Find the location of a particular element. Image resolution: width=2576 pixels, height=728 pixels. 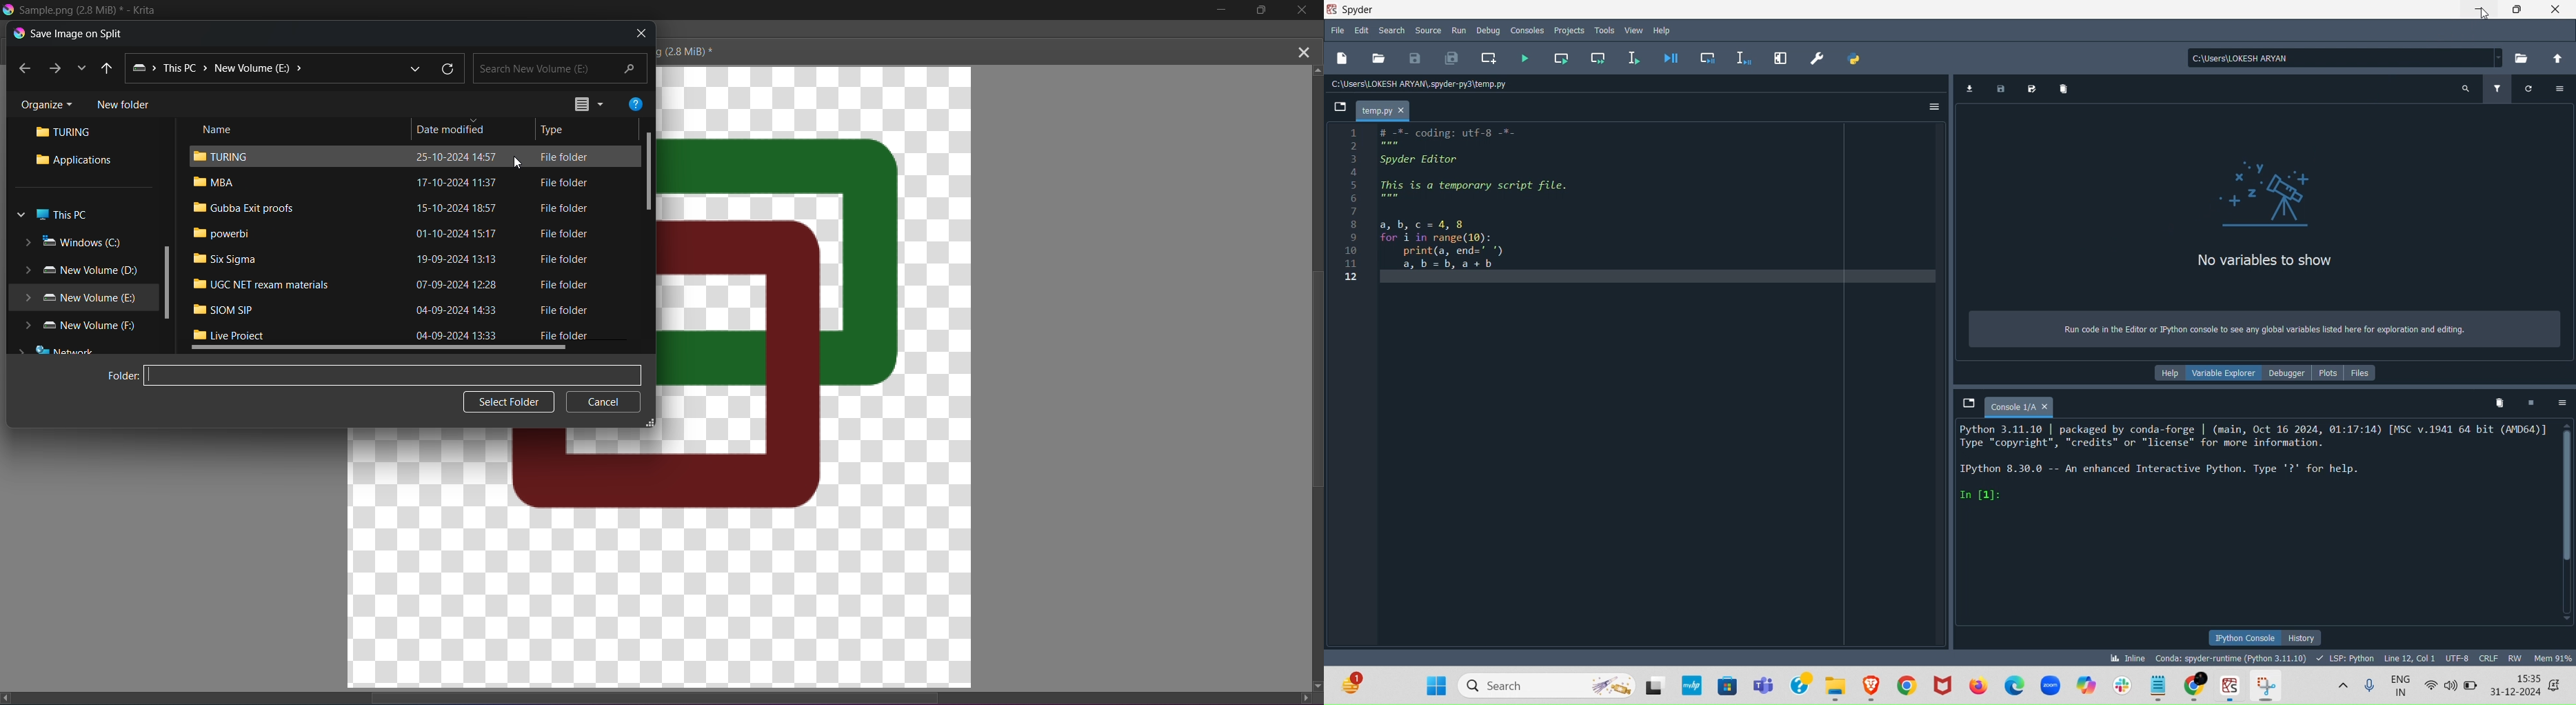

Projects is located at coordinates (1567, 28).